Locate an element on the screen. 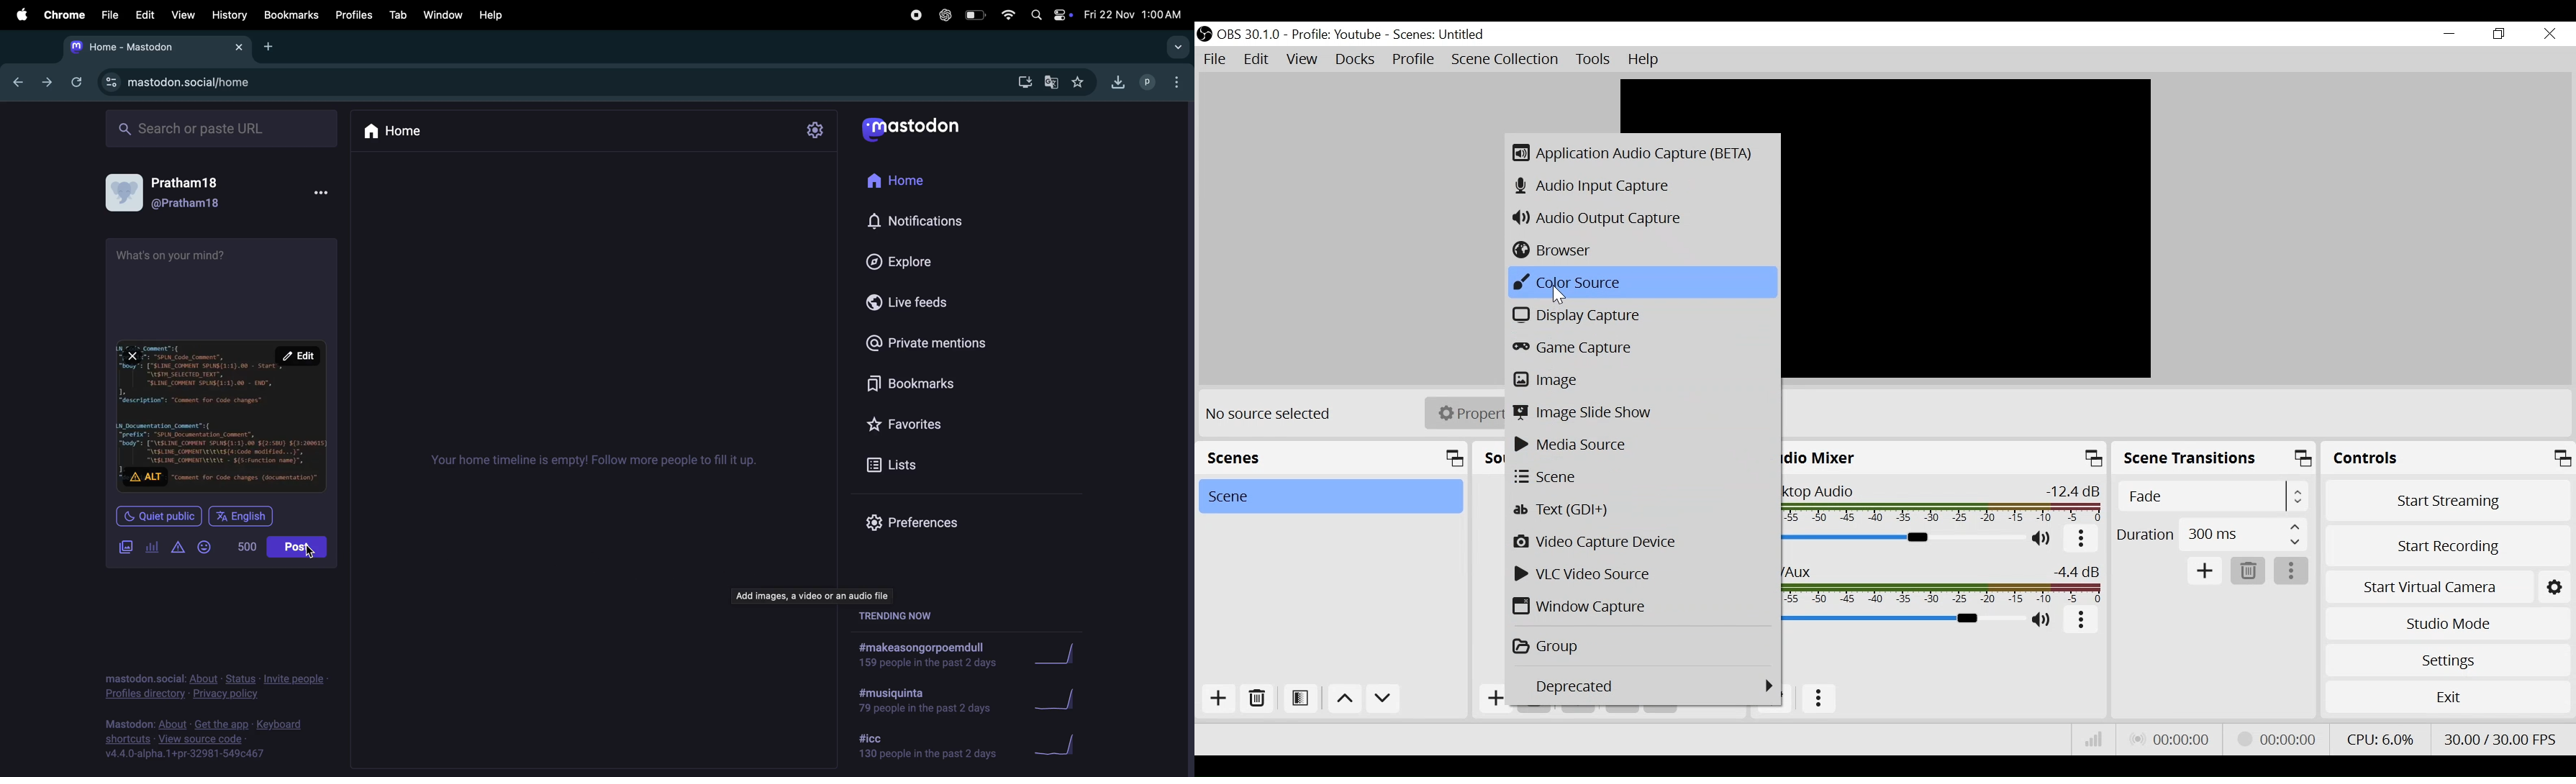 The image size is (2576, 784). about is located at coordinates (172, 724).